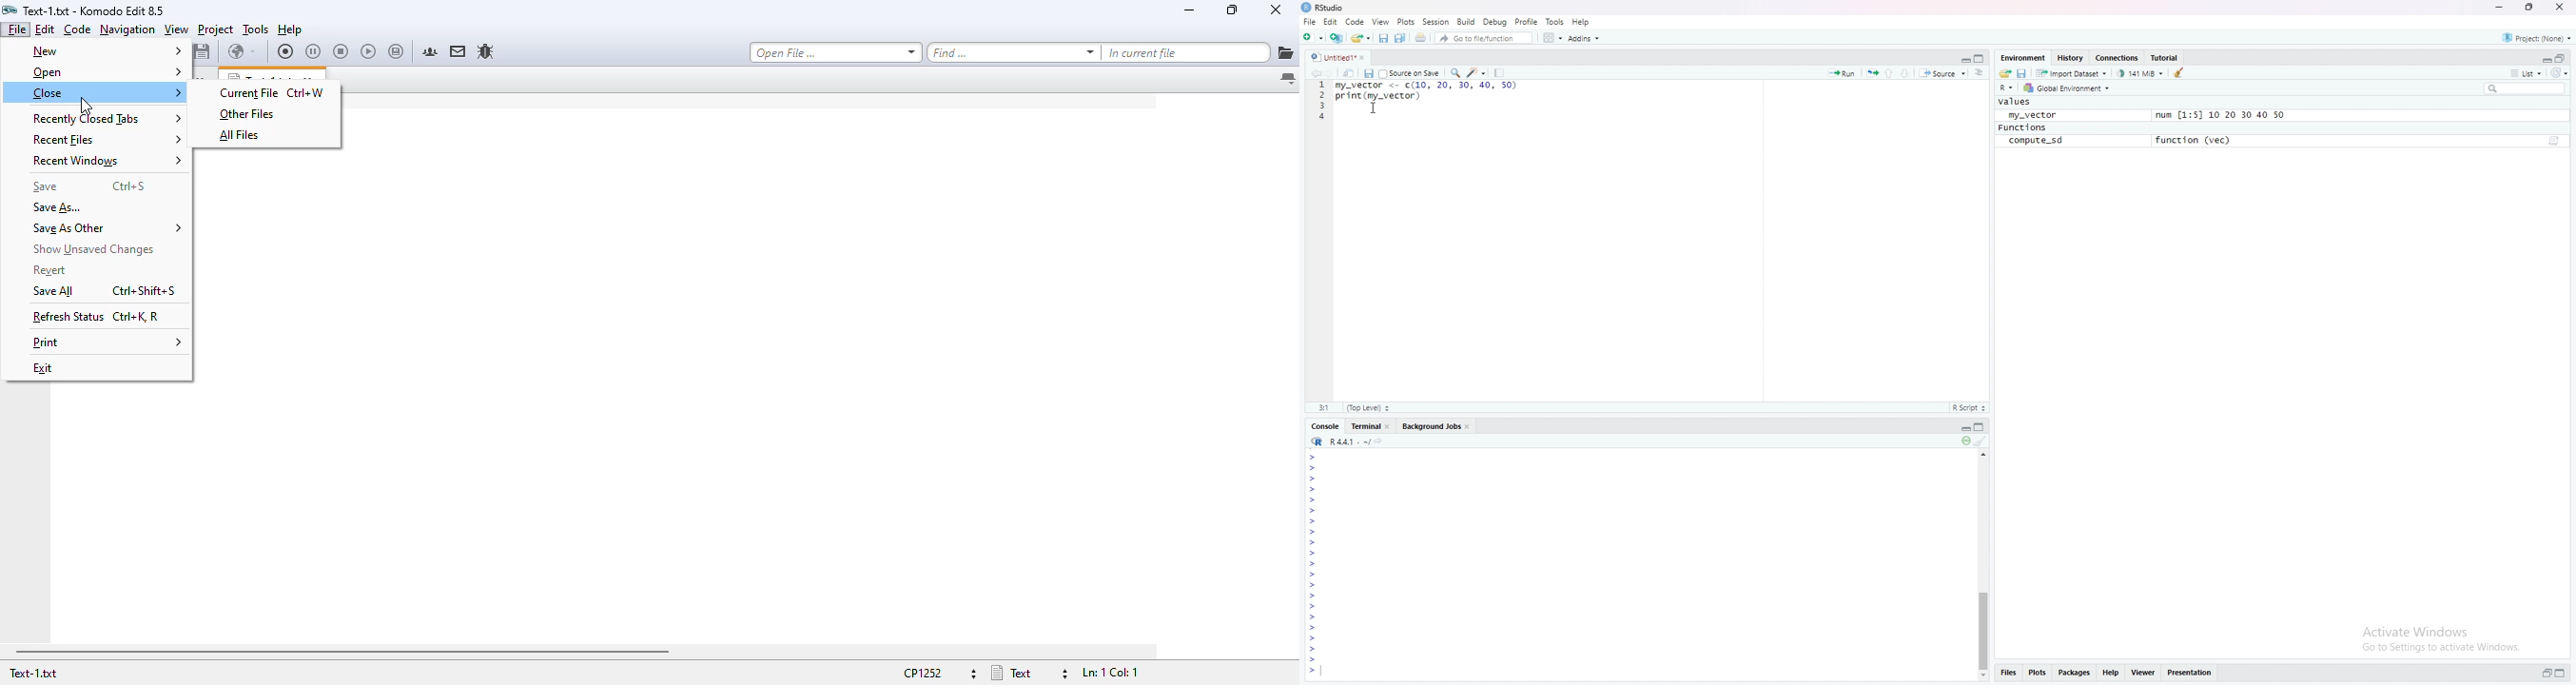 The image size is (2576, 700). I want to click on Go to previous section/chunk (Ctrl + pgUP), so click(1890, 72).